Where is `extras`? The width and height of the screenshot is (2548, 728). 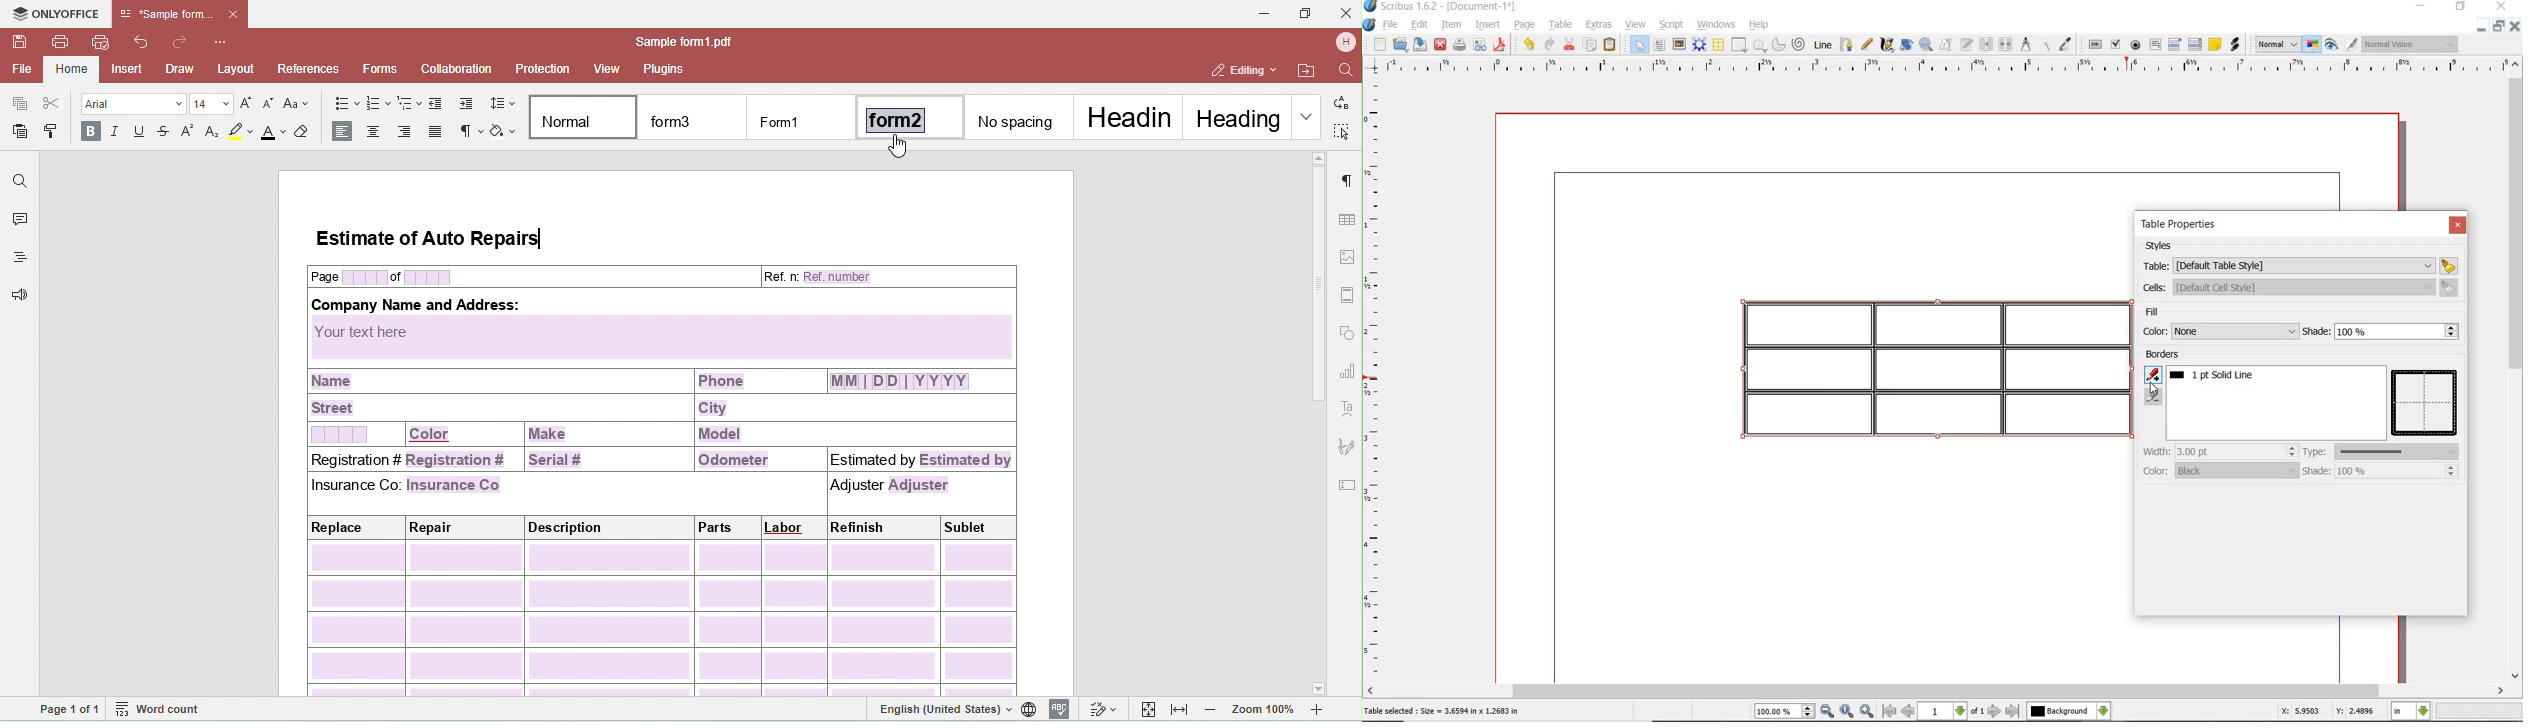
extras is located at coordinates (1600, 26).